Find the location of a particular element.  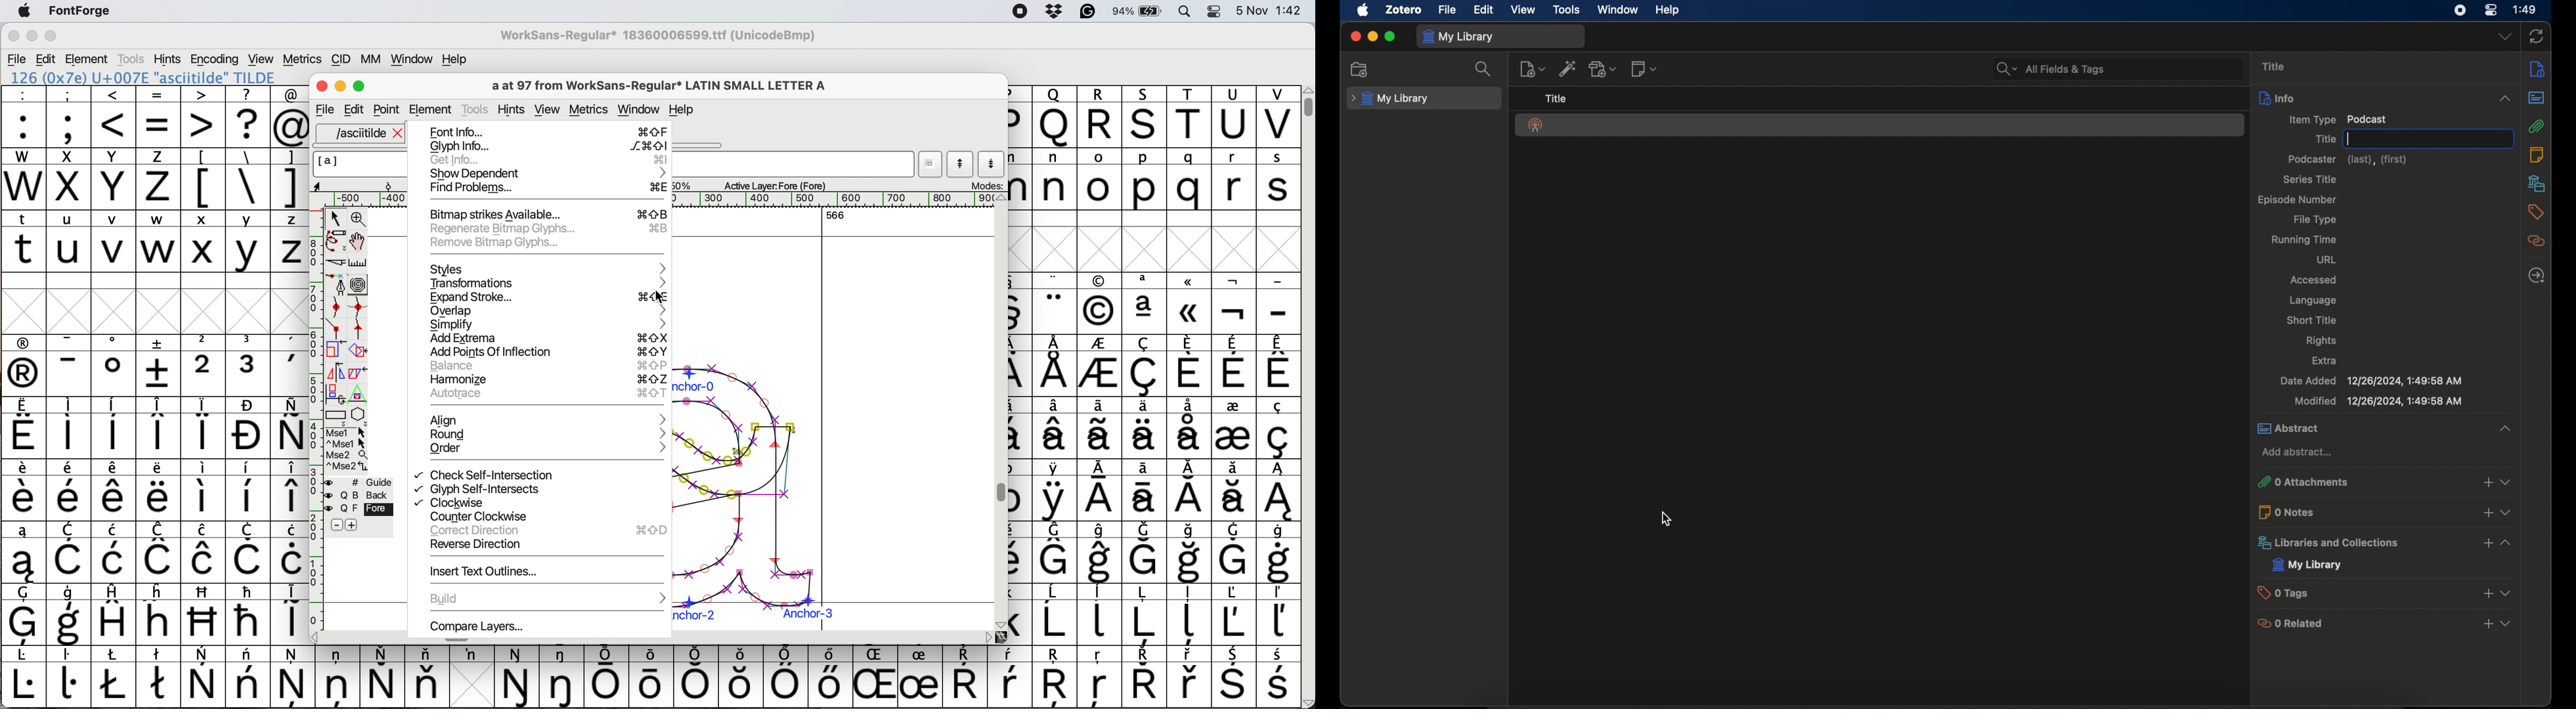

symbol is located at coordinates (24, 614).